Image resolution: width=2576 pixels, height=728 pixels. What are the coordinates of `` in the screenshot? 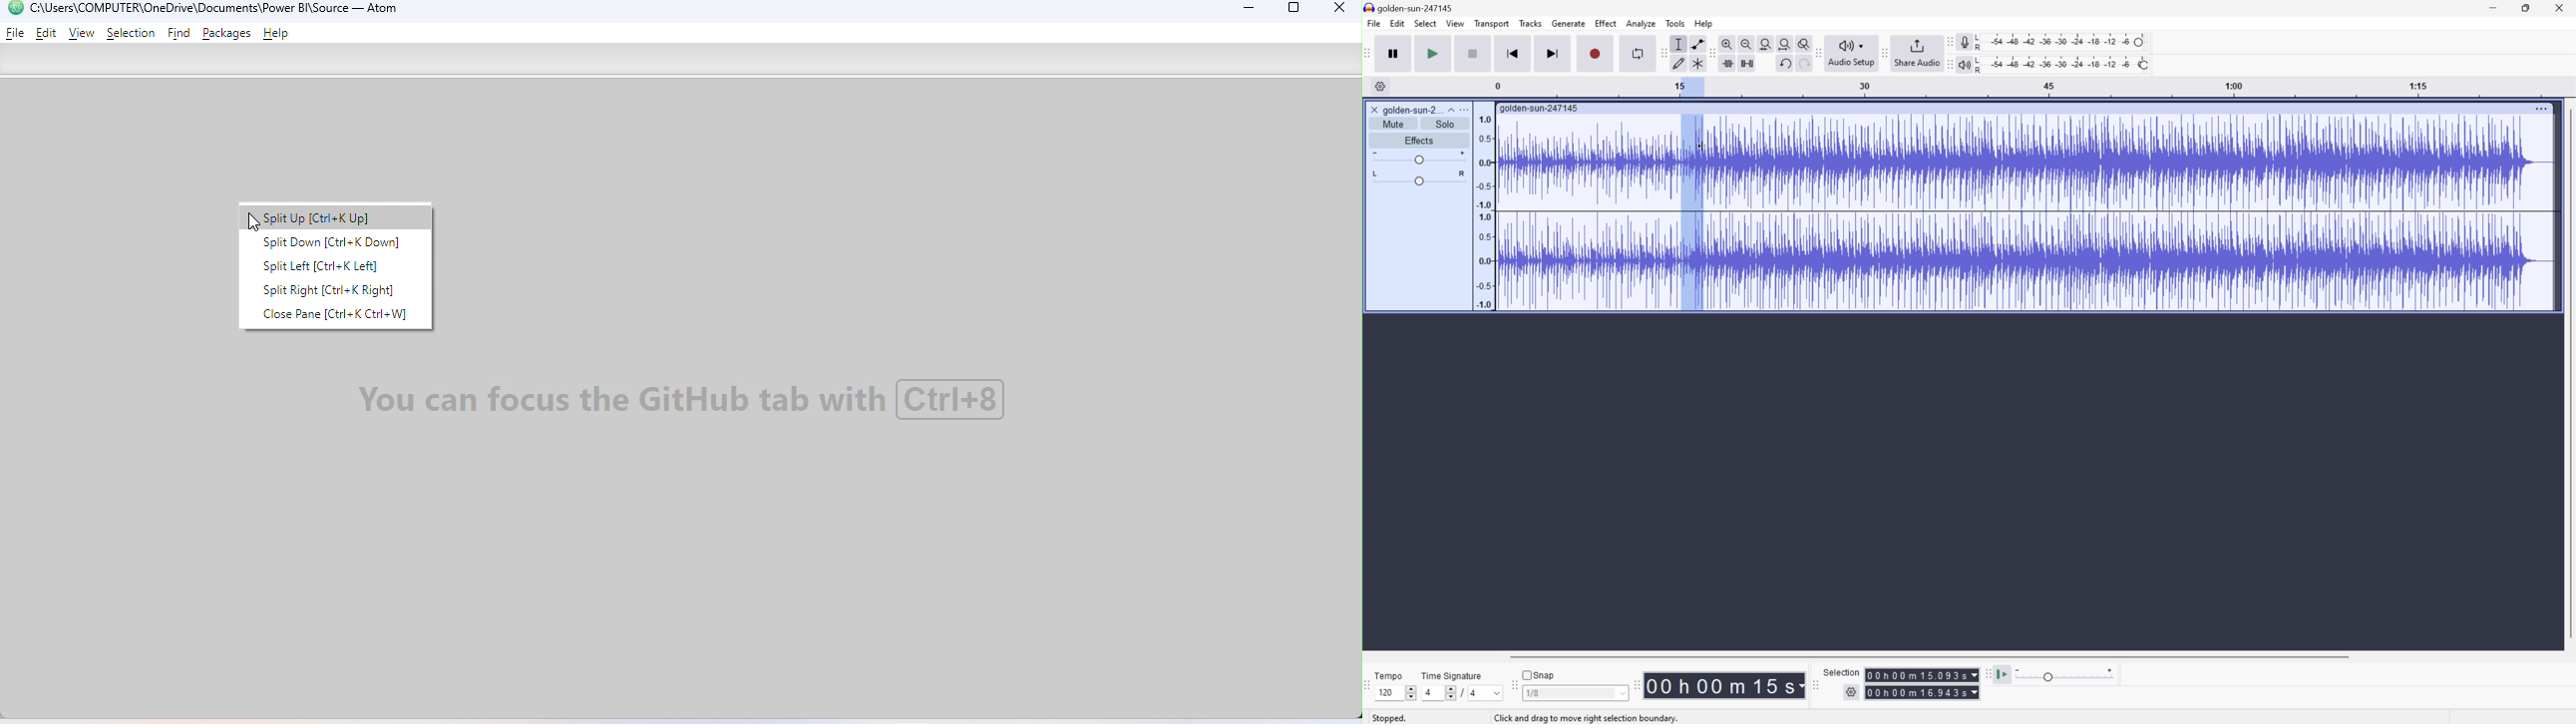 It's located at (1410, 110).